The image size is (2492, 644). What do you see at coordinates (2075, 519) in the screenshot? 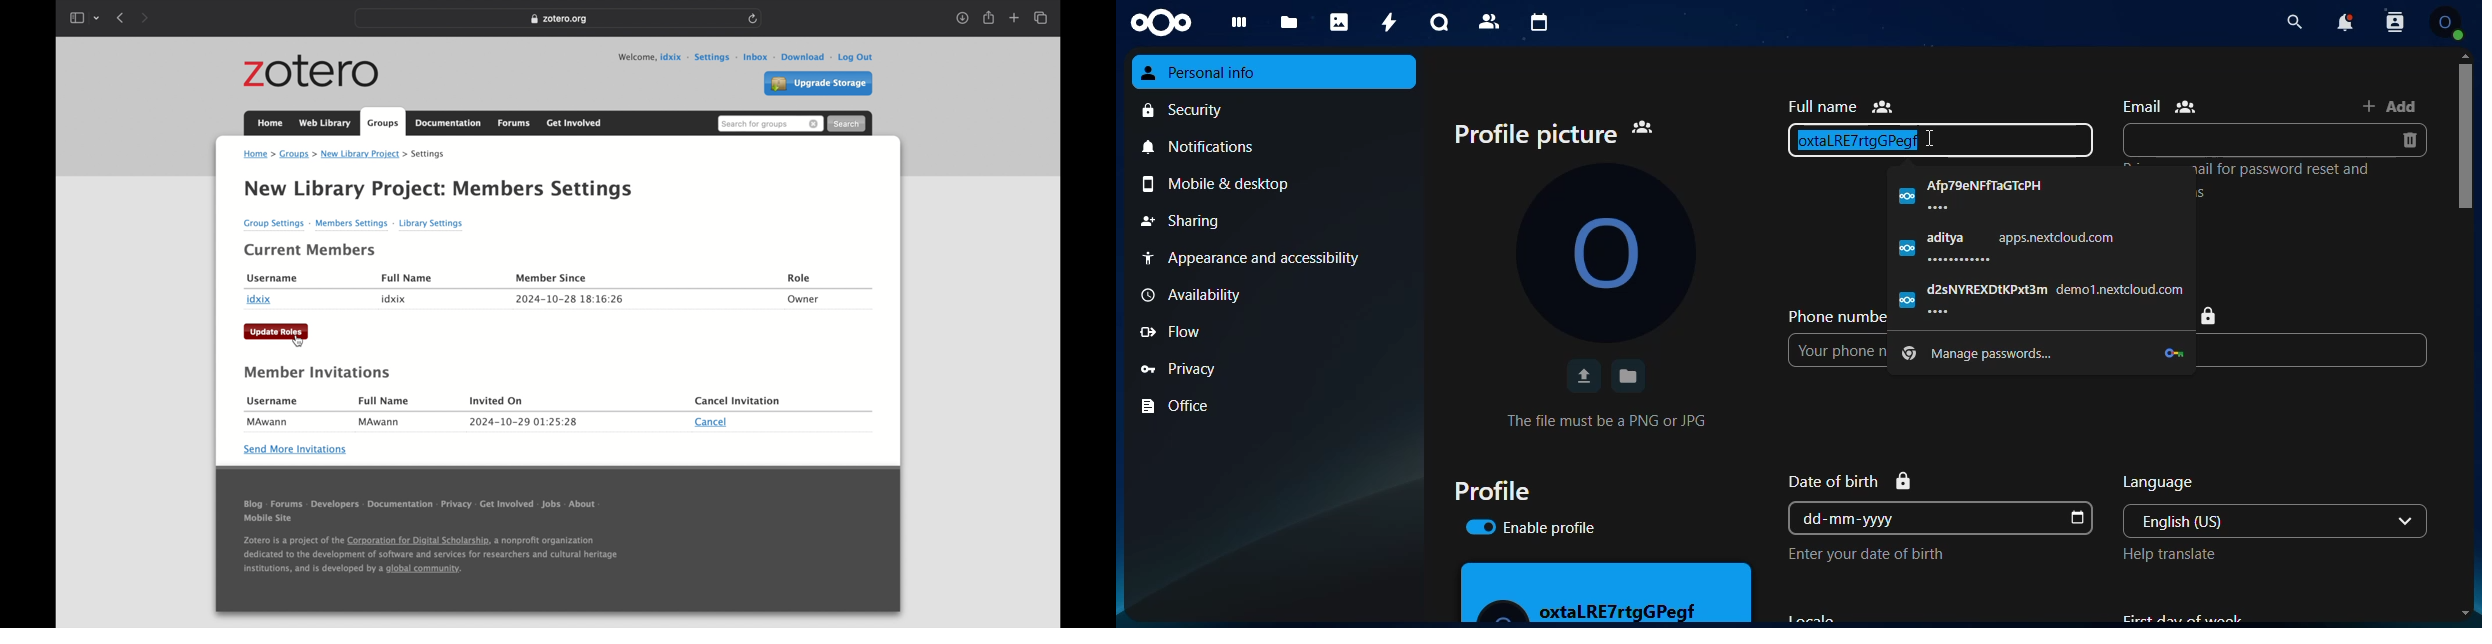
I see `dob` at bounding box center [2075, 519].